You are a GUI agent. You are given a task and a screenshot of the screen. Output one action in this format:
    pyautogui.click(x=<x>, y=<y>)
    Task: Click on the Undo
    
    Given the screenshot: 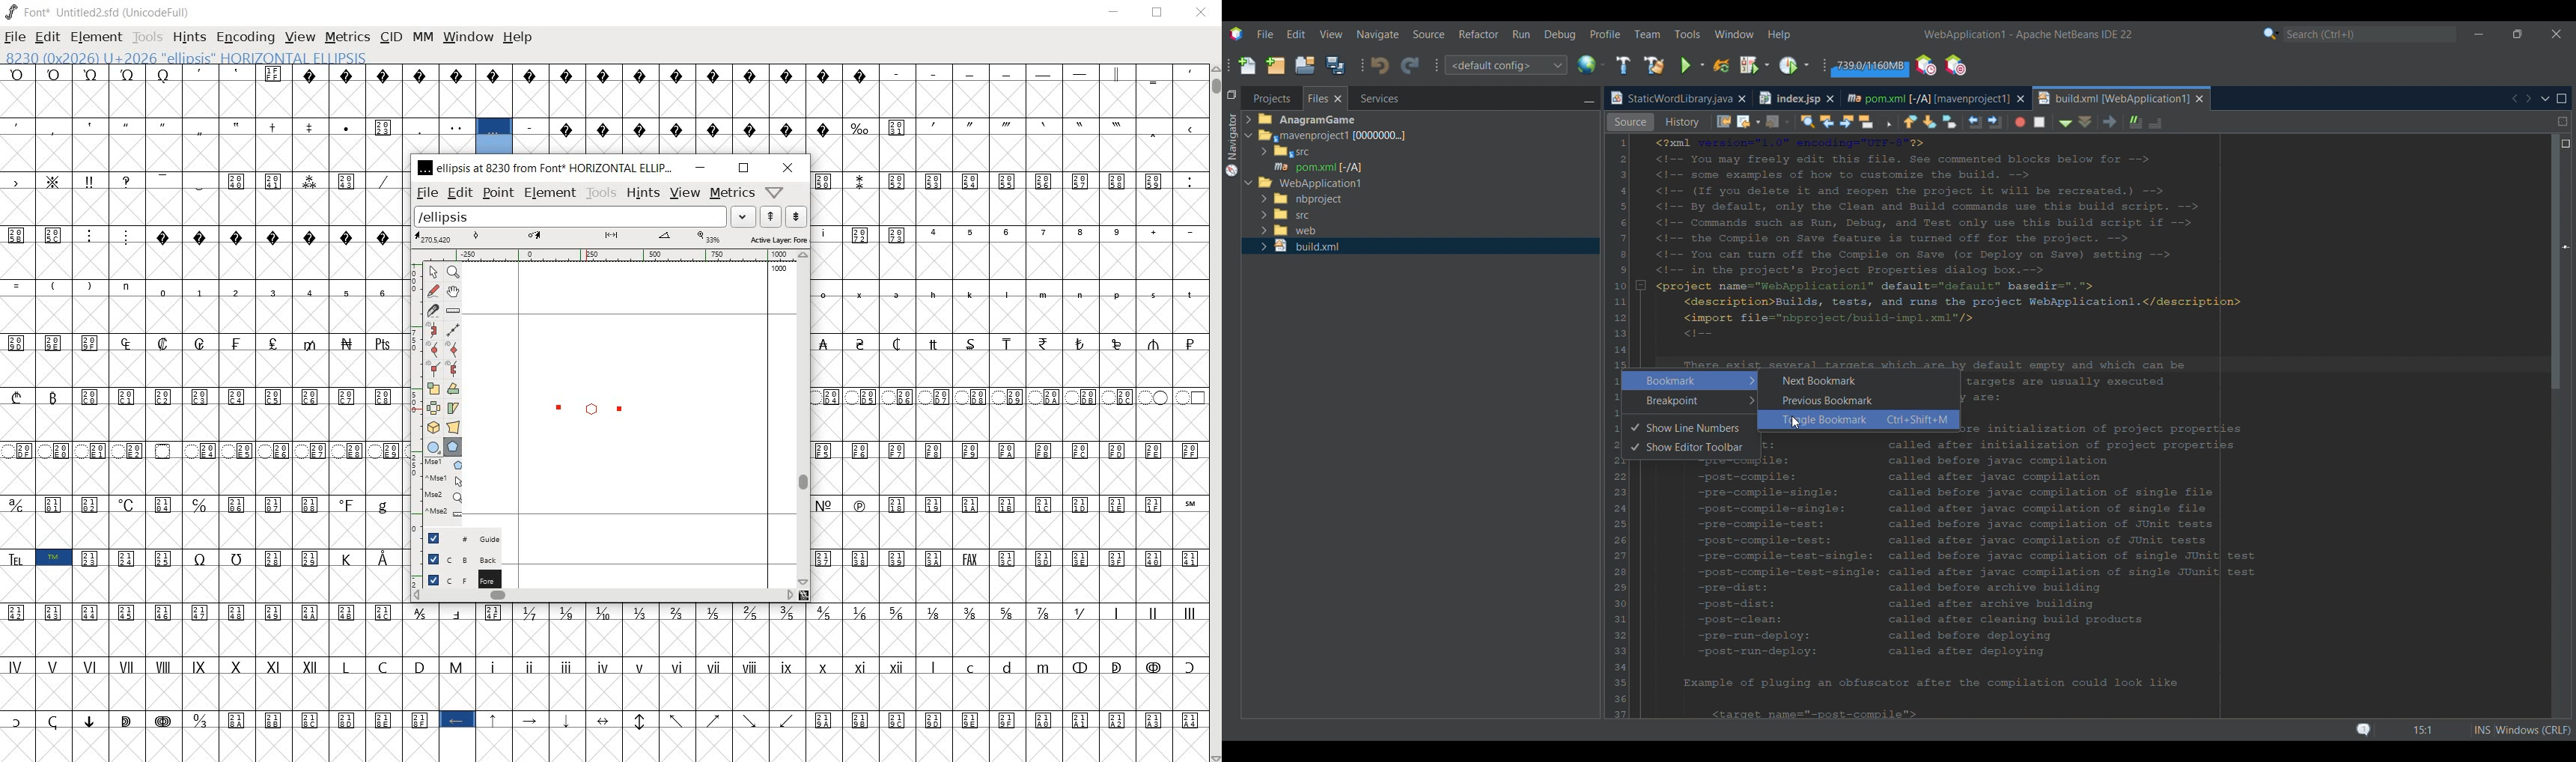 What is the action you would take?
    pyautogui.click(x=1380, y=66)
    